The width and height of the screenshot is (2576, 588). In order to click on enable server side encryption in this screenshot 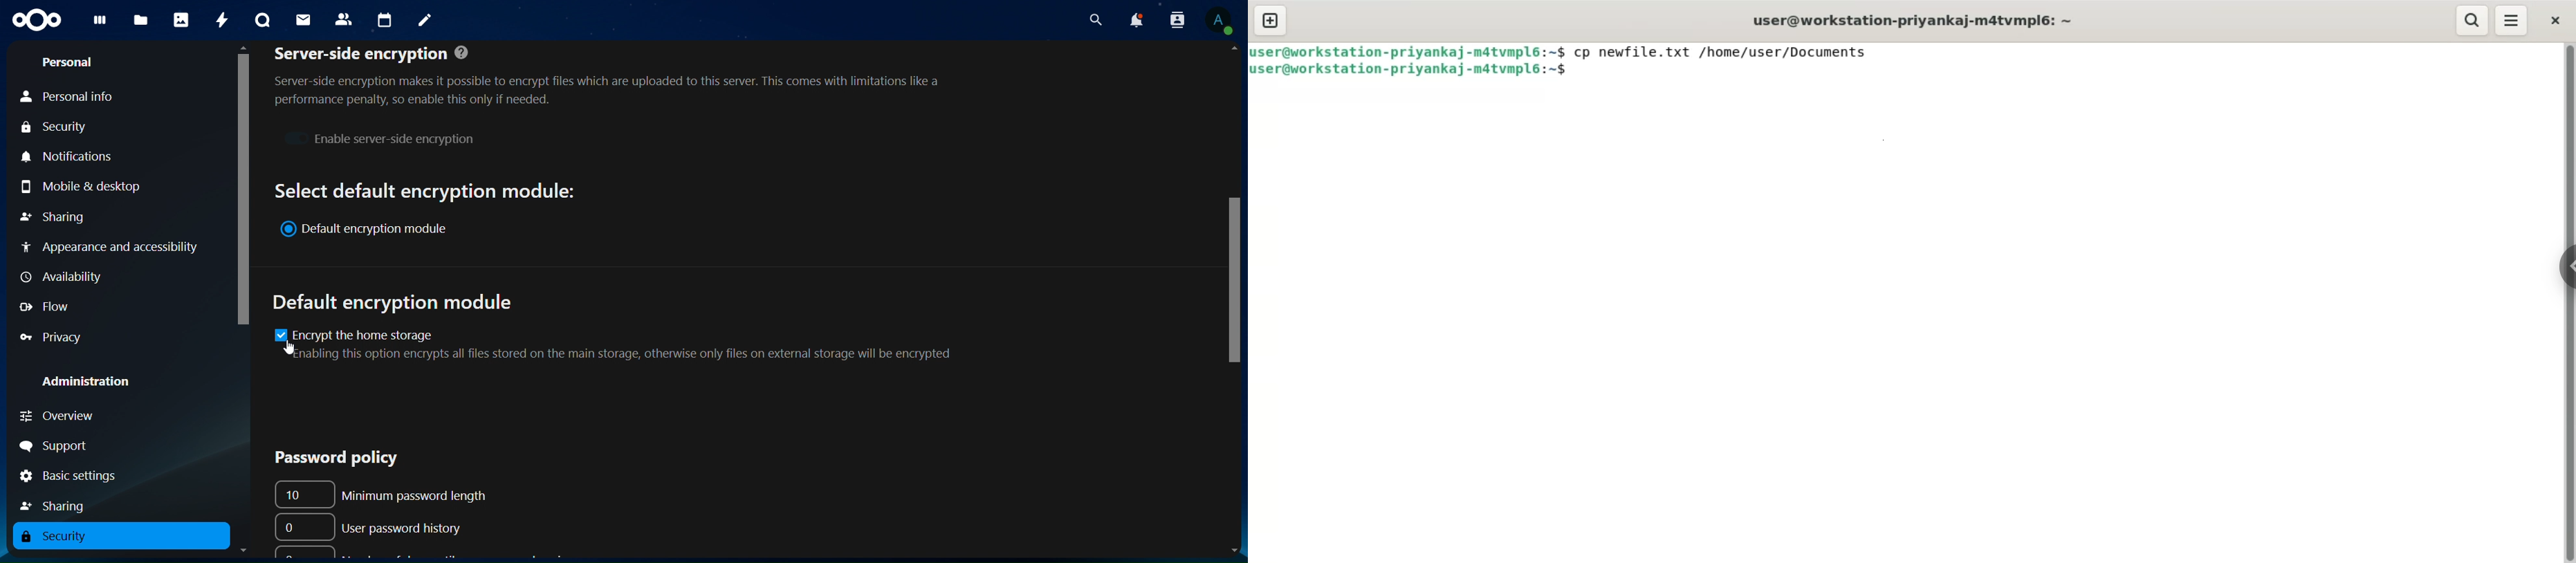, I will do `click(378, 137)`.